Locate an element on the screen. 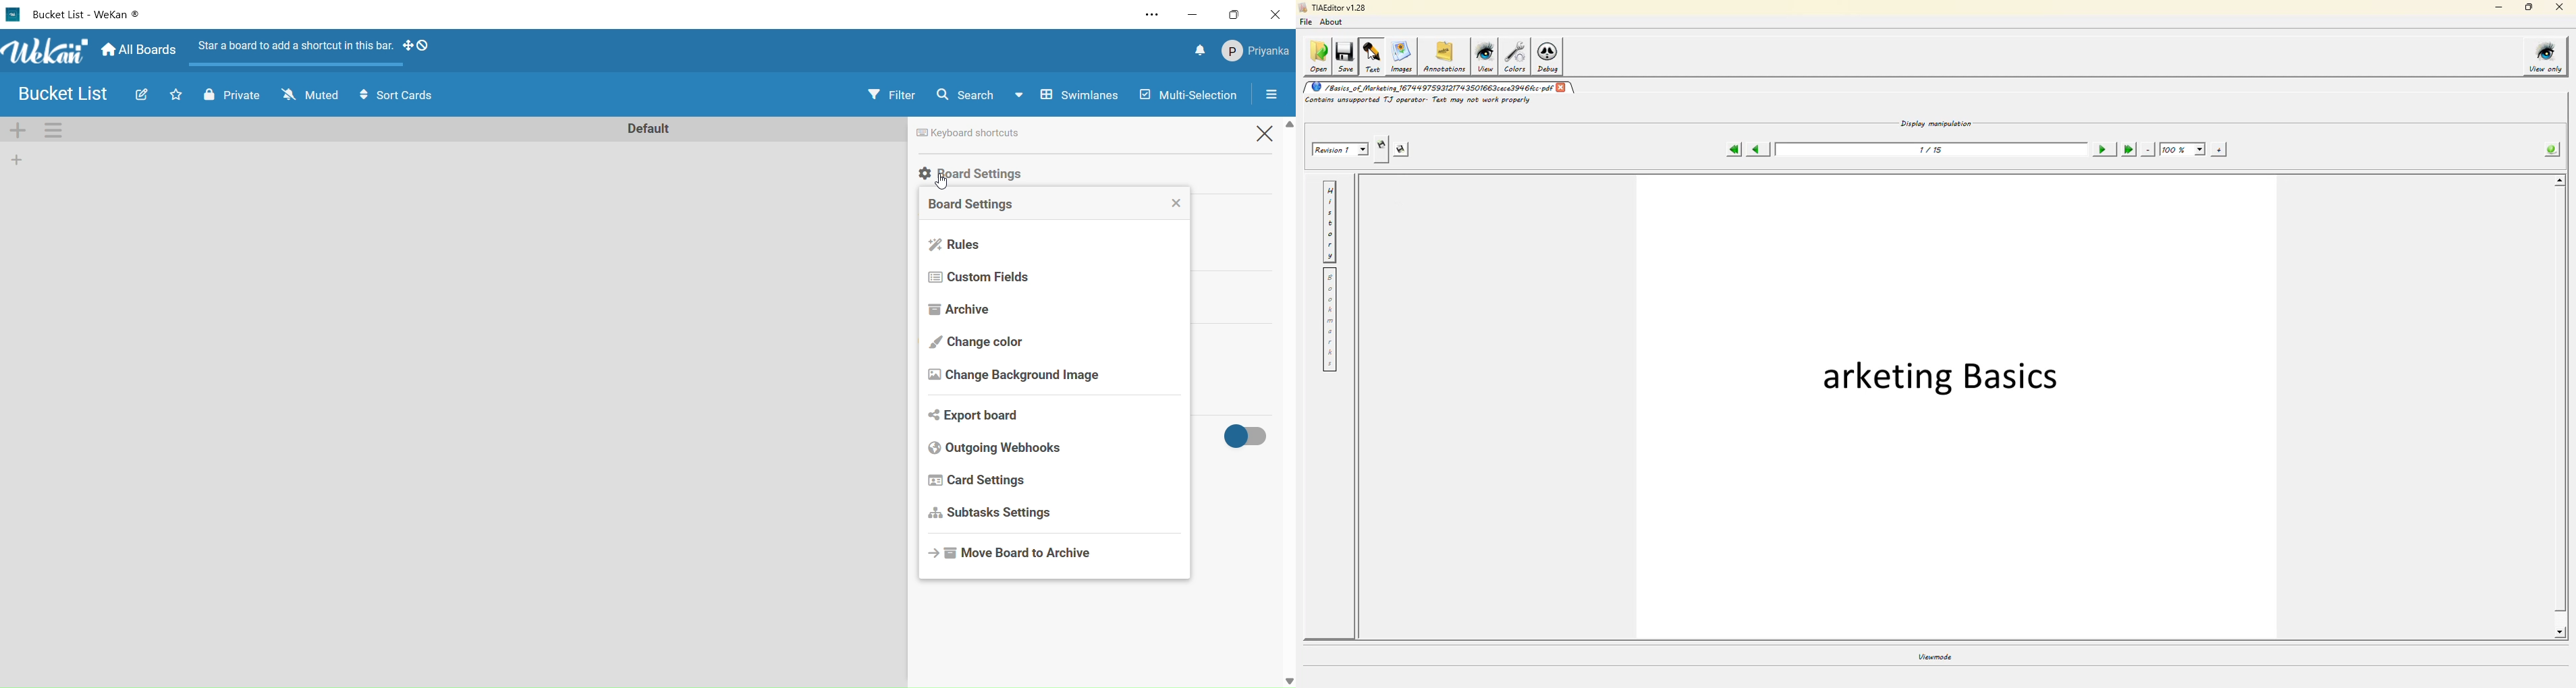 This screenshot has width=2576, height=700. sort cards is located at coordinates (402, 95).